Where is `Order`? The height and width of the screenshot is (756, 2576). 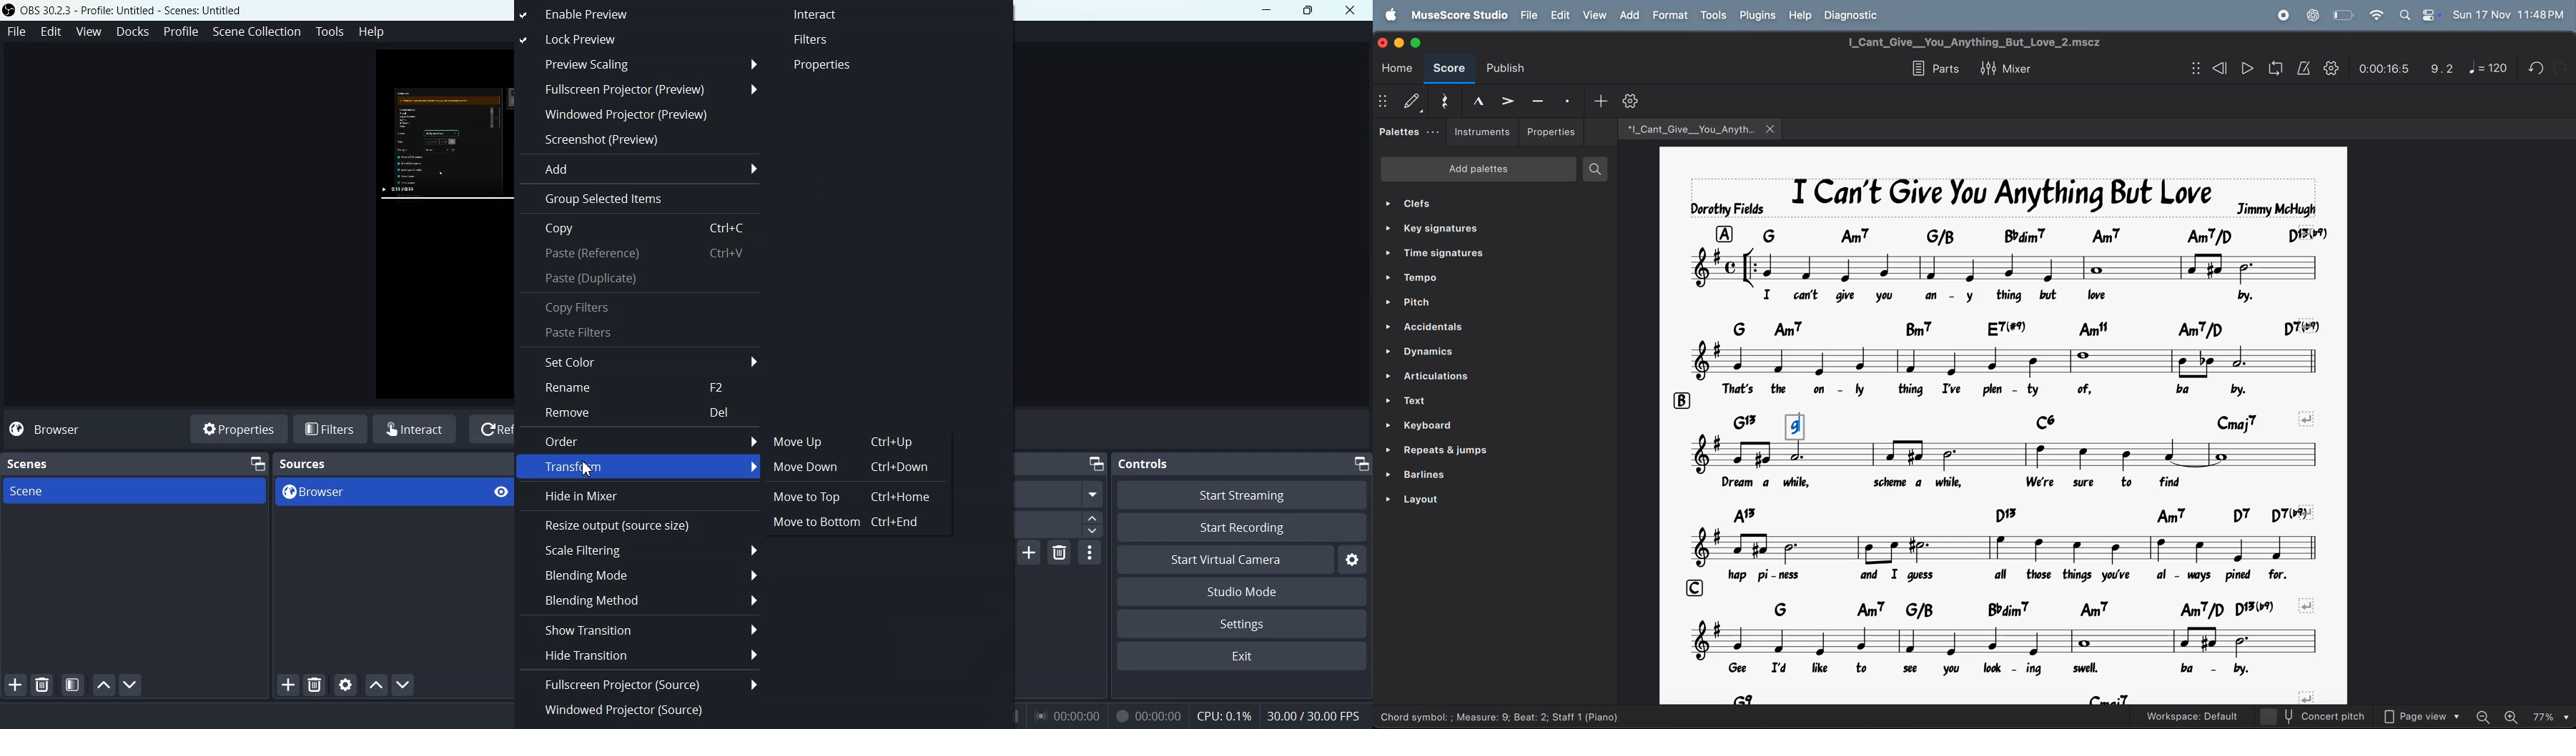
Order is located at coordinates (638, 440).